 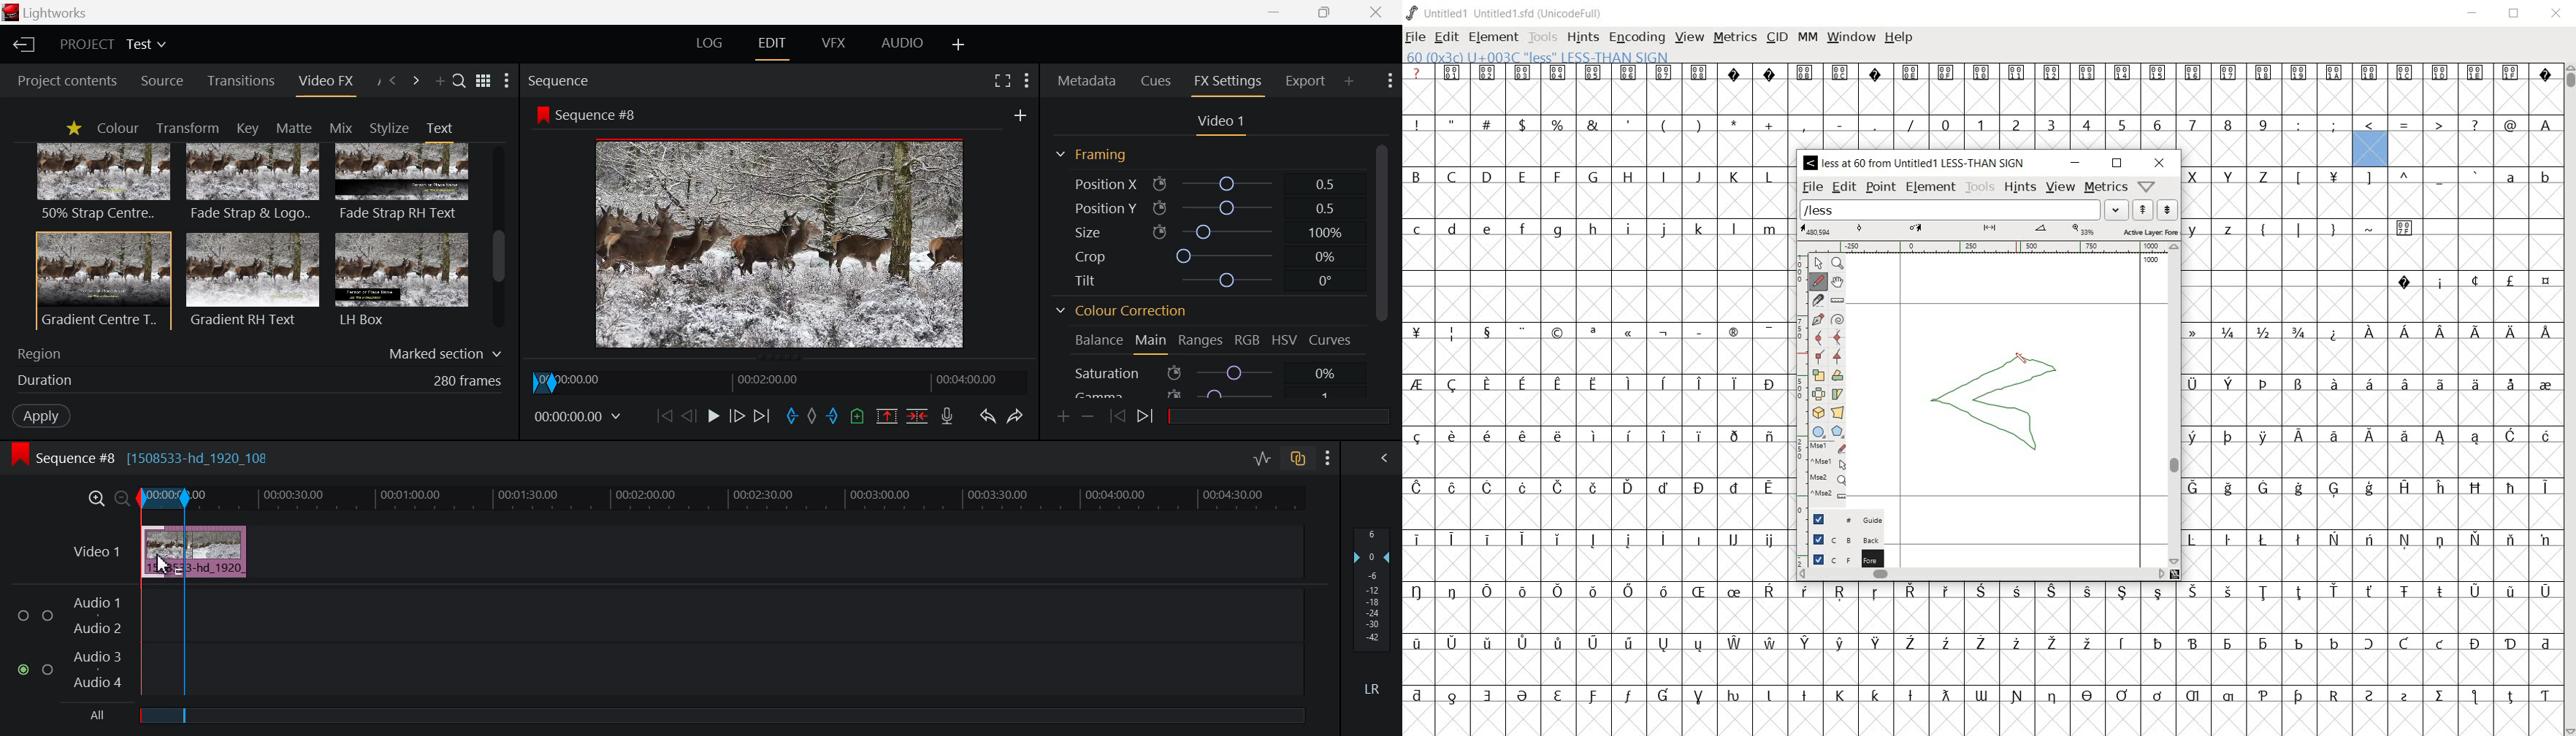 I want to click on file, so click(x=1417, y=37).